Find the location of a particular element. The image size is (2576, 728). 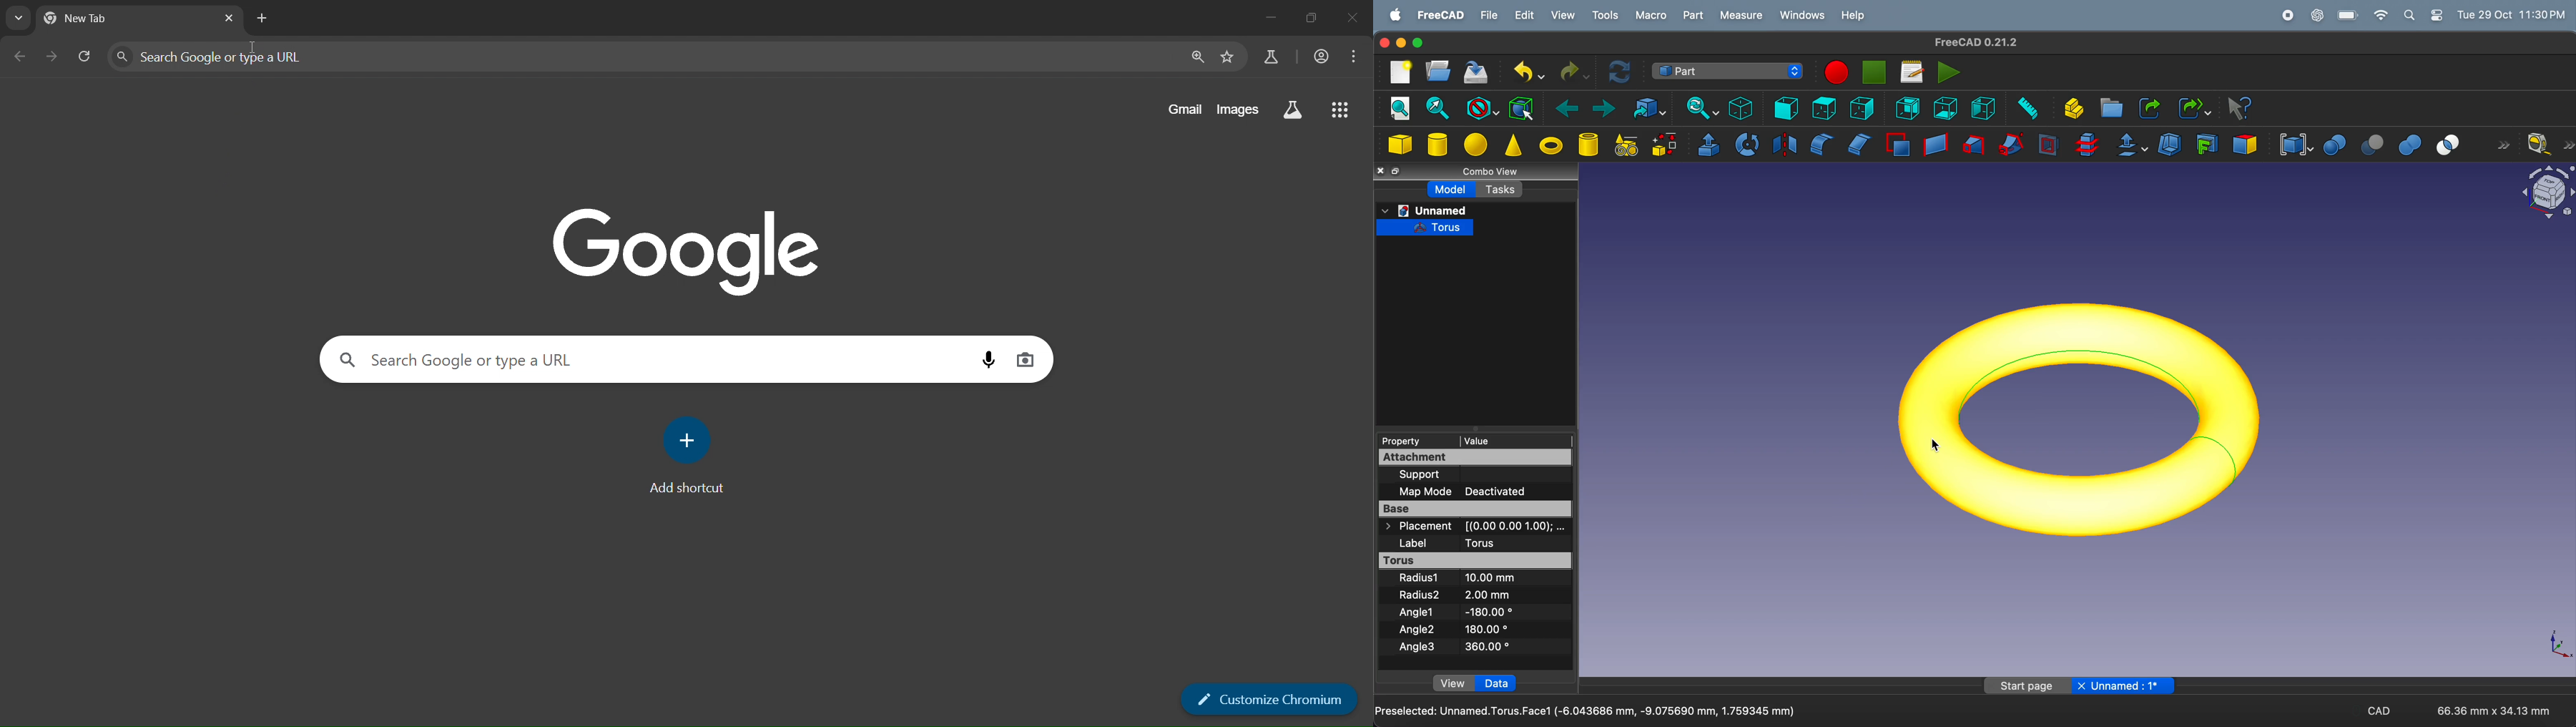

axis is located at coordinates (2559, 645).